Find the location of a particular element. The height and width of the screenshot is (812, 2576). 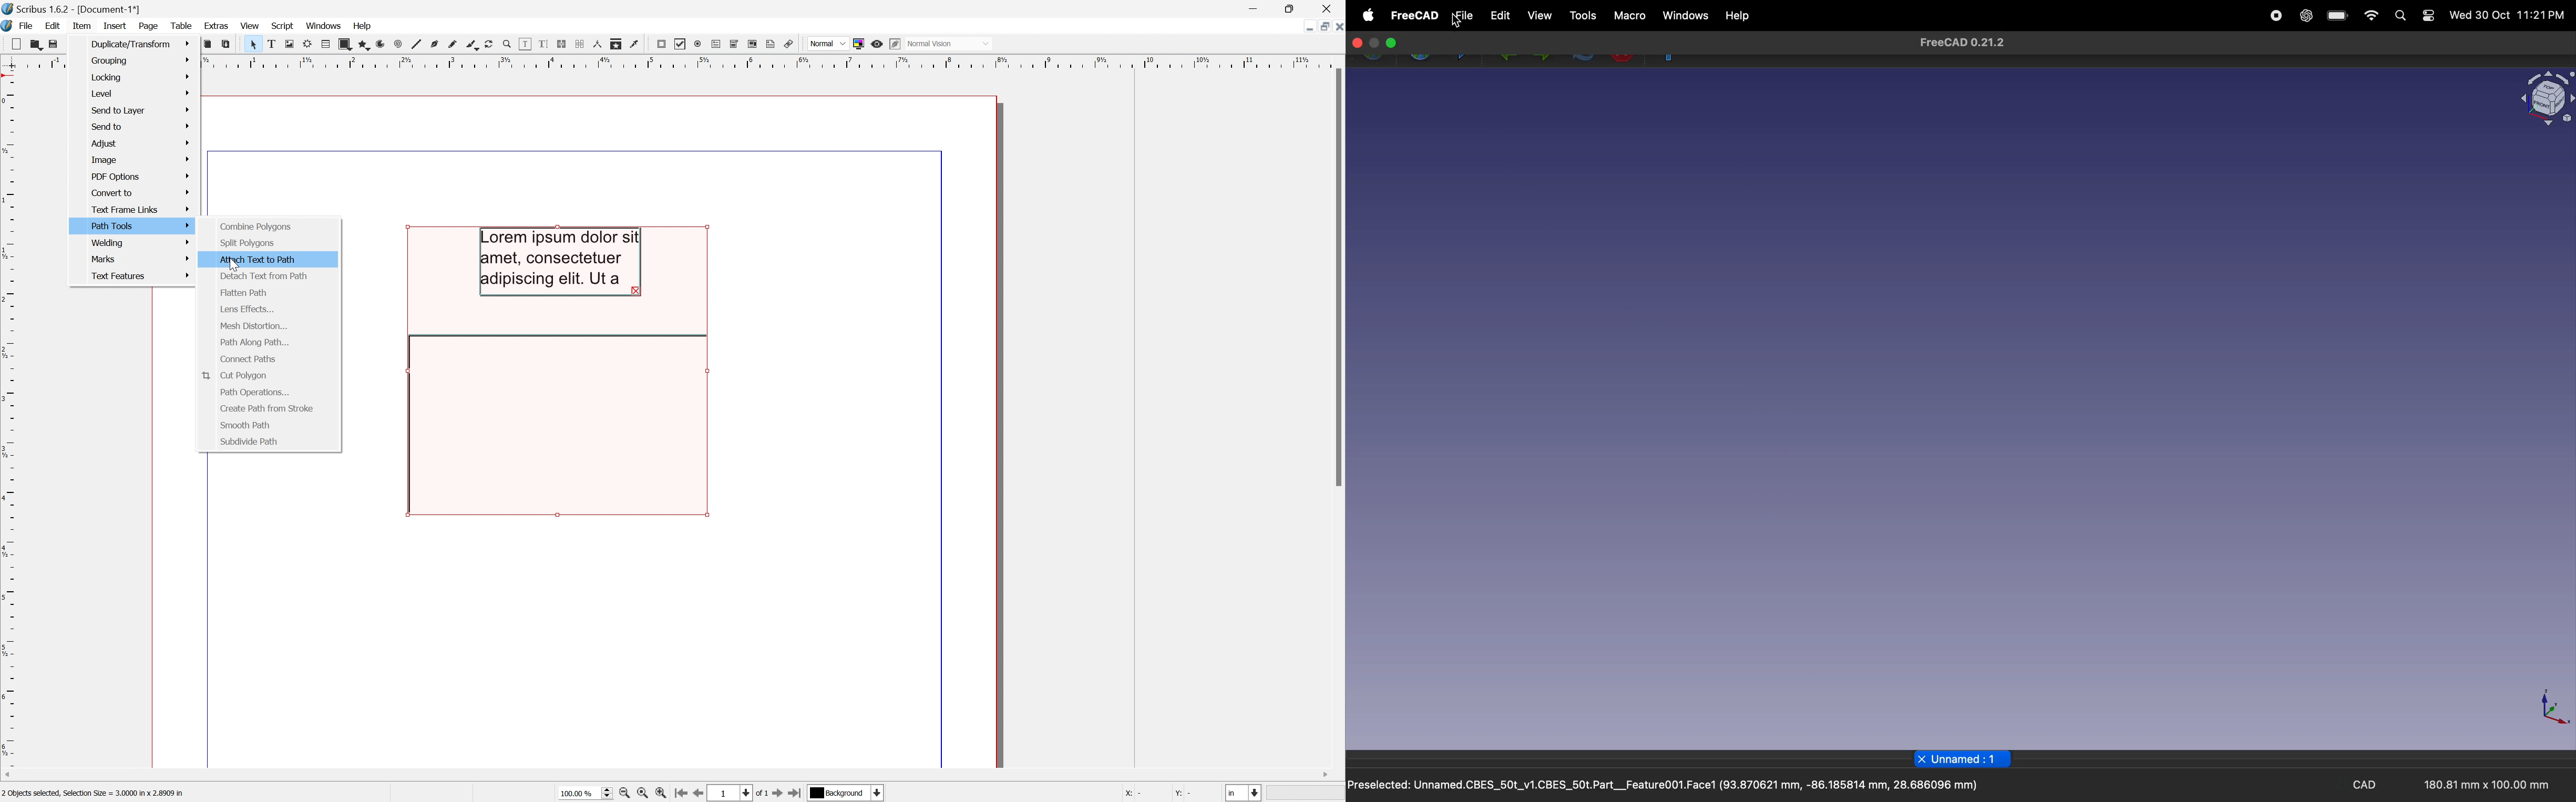

Table is located at coordinates (182, 27).